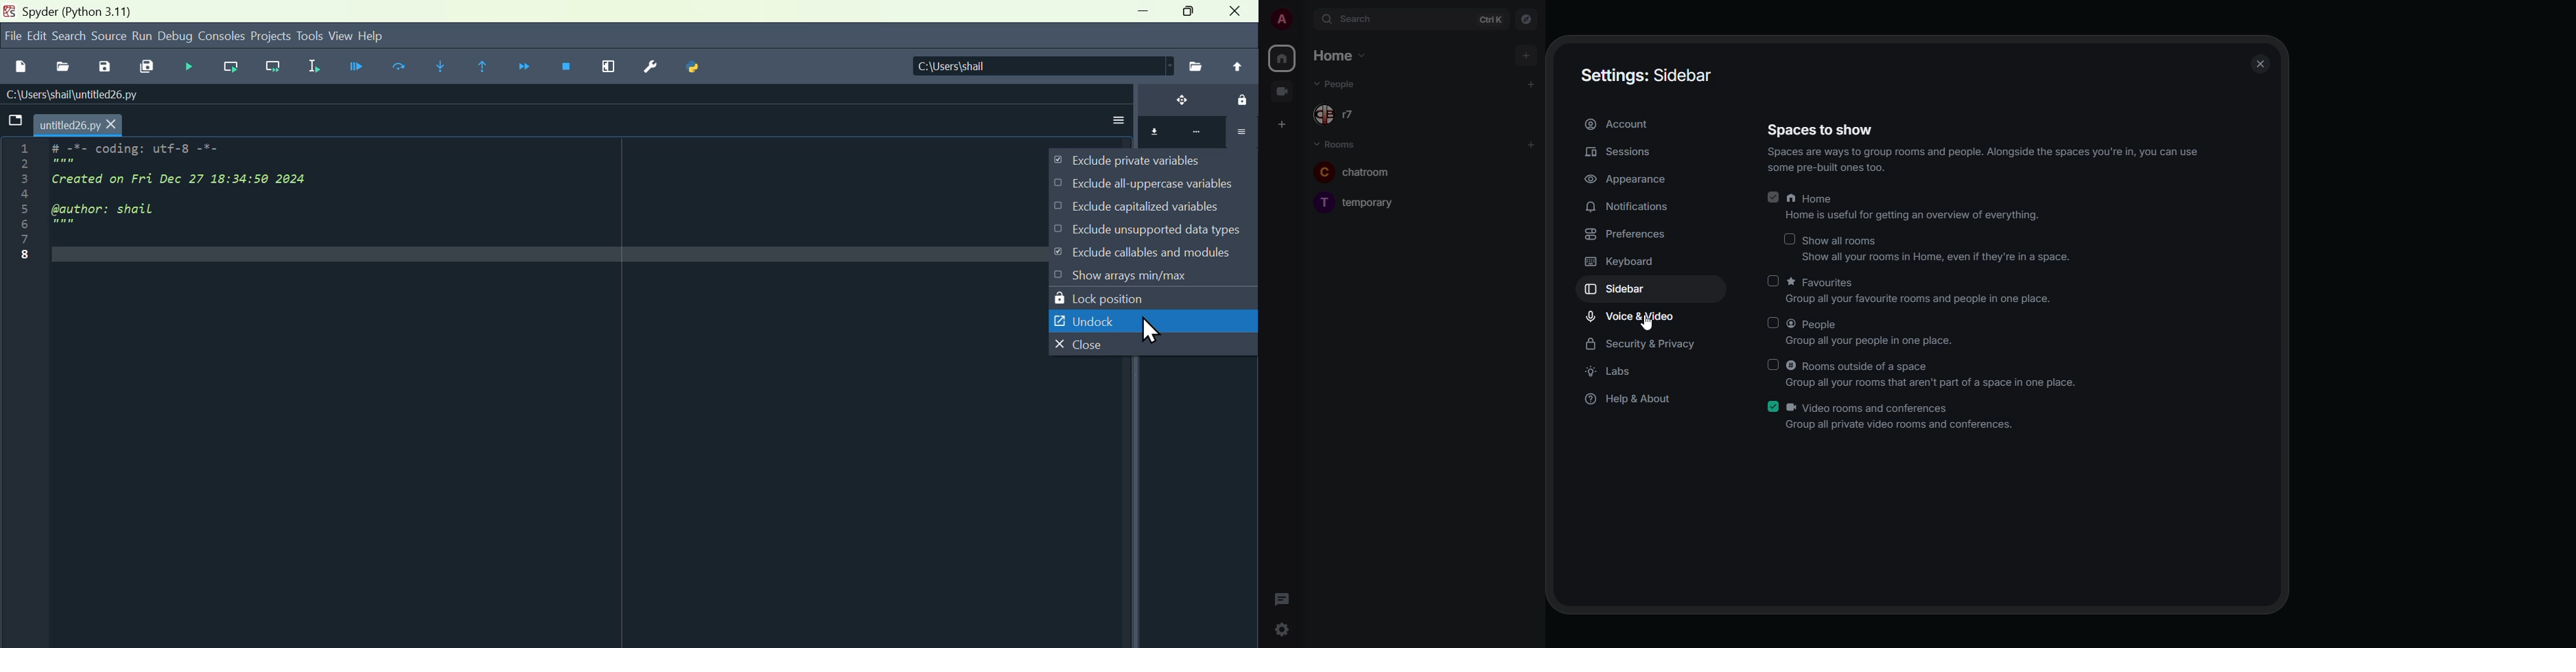  Describe the element at coordinates (271, 35) in the screenshot. I see `Projects` at that location.